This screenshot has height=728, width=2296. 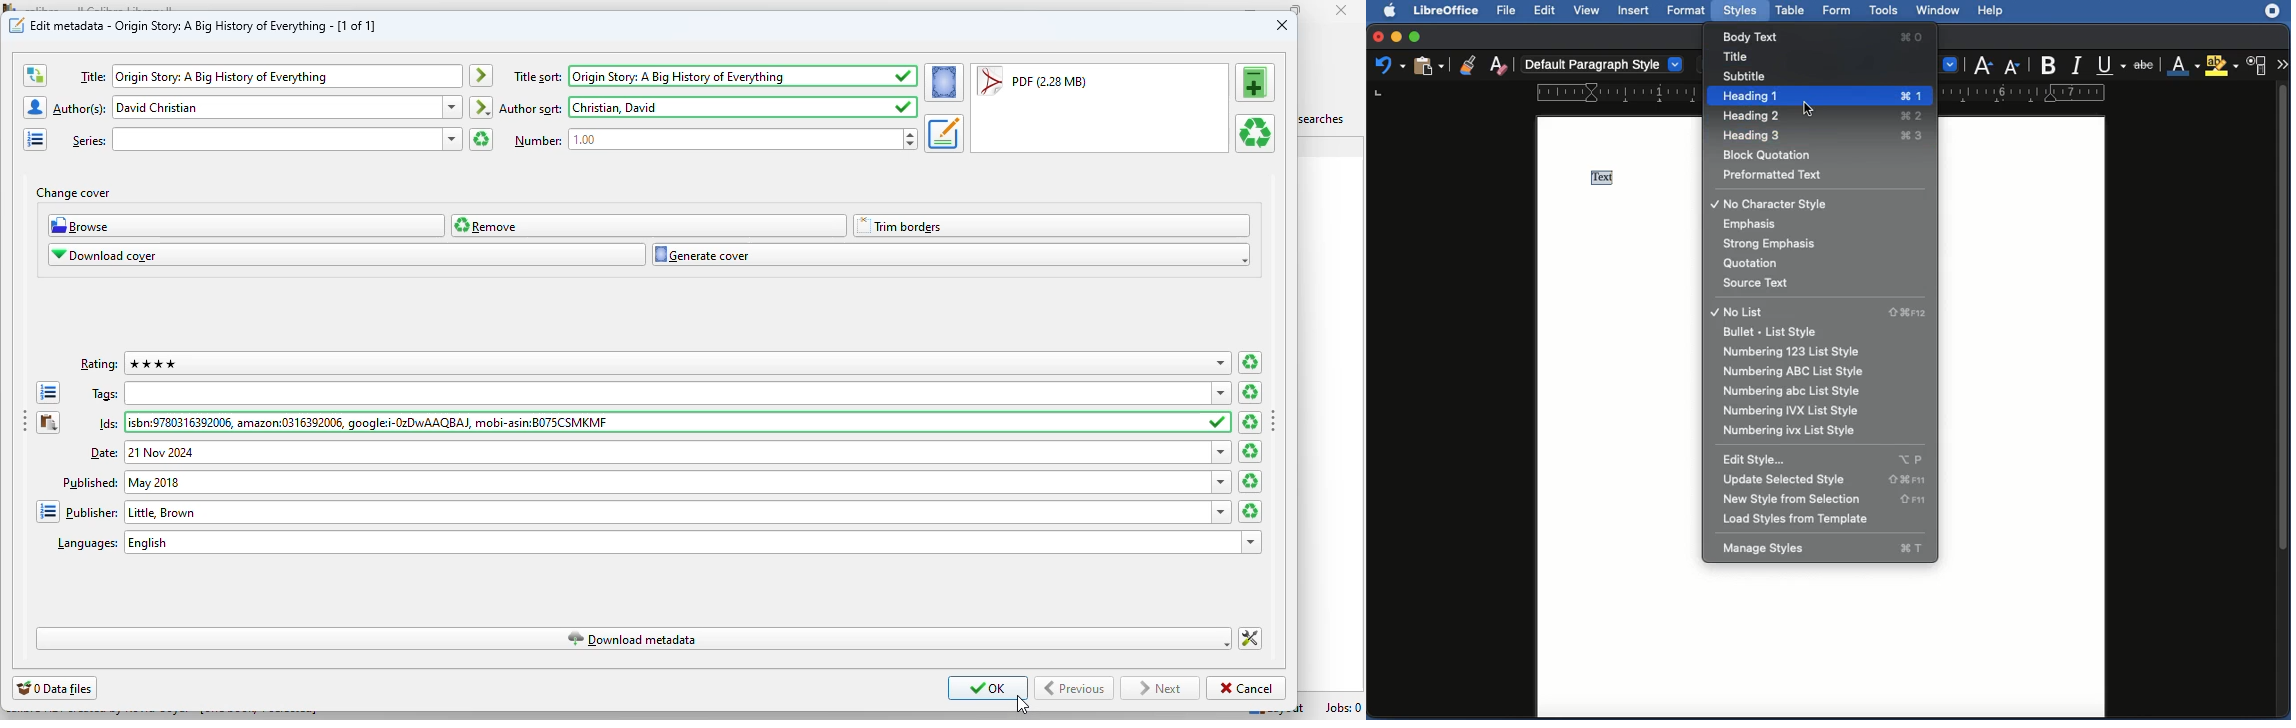 What do you see at coordinates (1808, 108) in the screenshot?
I see `cursor` at bounding box center [1808, 108].